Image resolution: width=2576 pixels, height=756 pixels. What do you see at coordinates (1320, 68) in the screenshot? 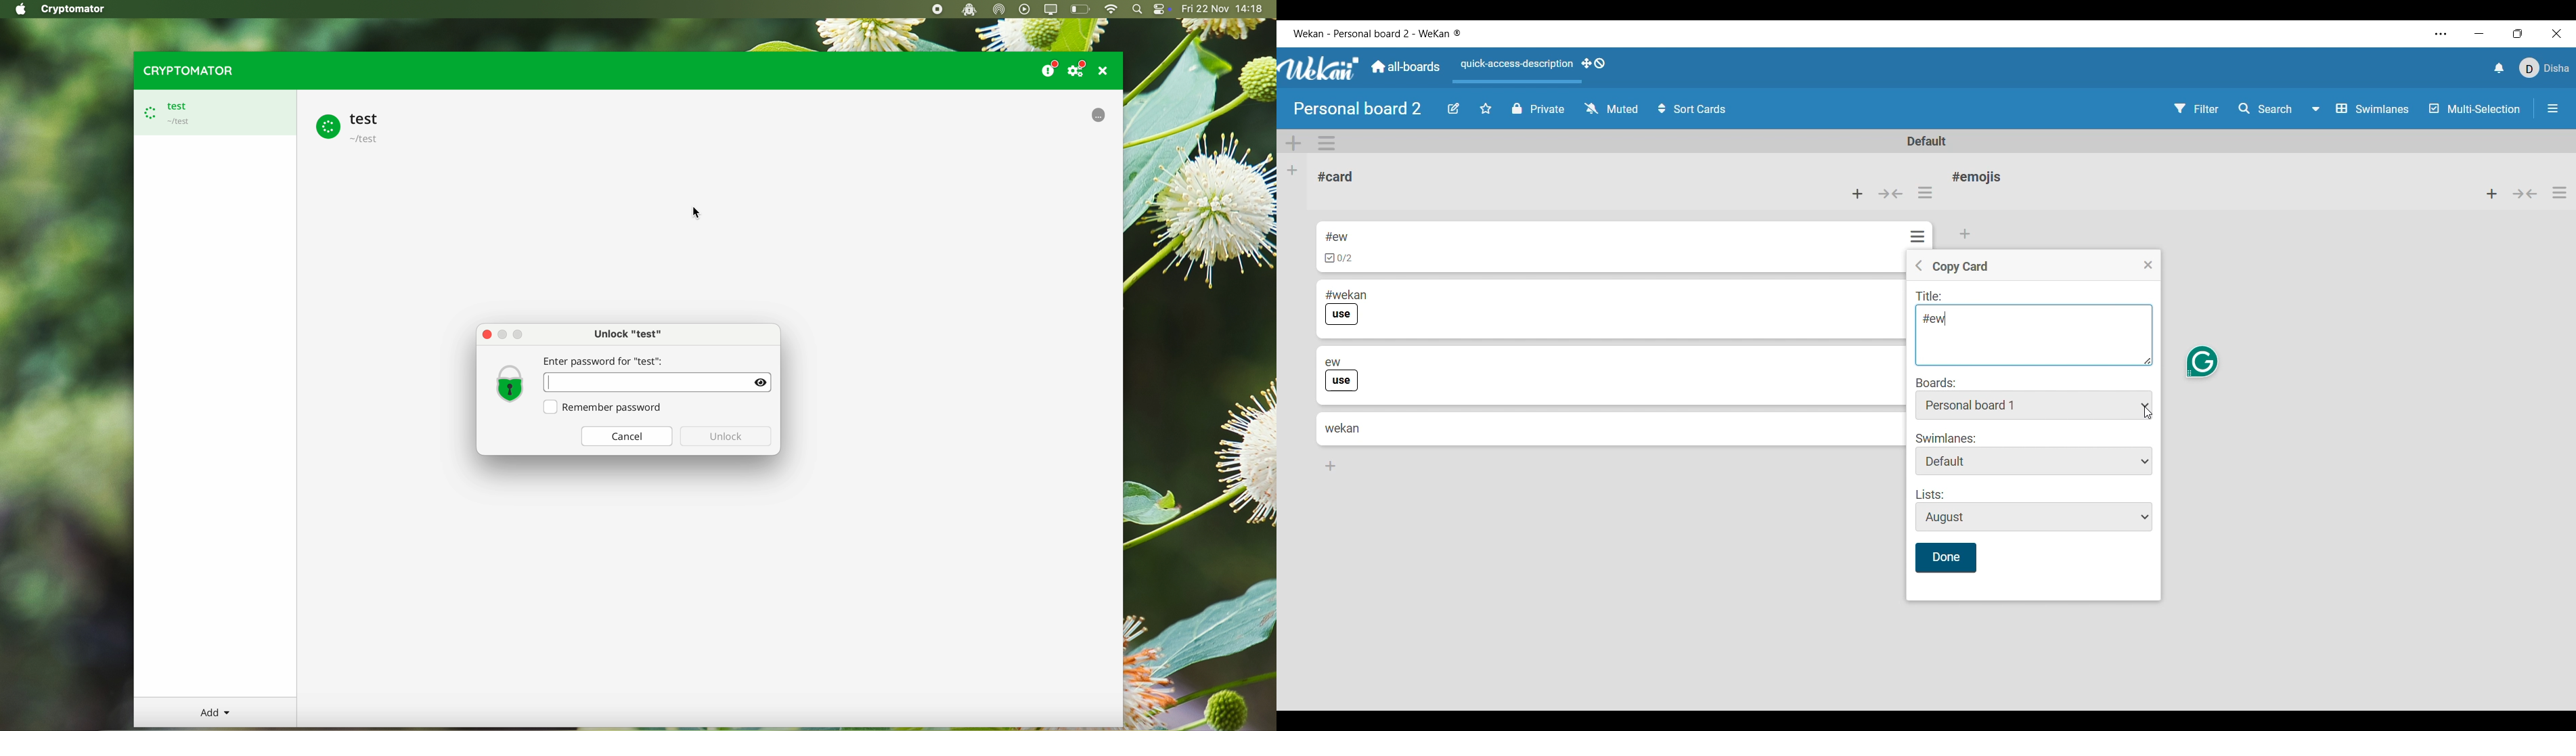
I see `Software logo` at bounding box center [1320, 68].